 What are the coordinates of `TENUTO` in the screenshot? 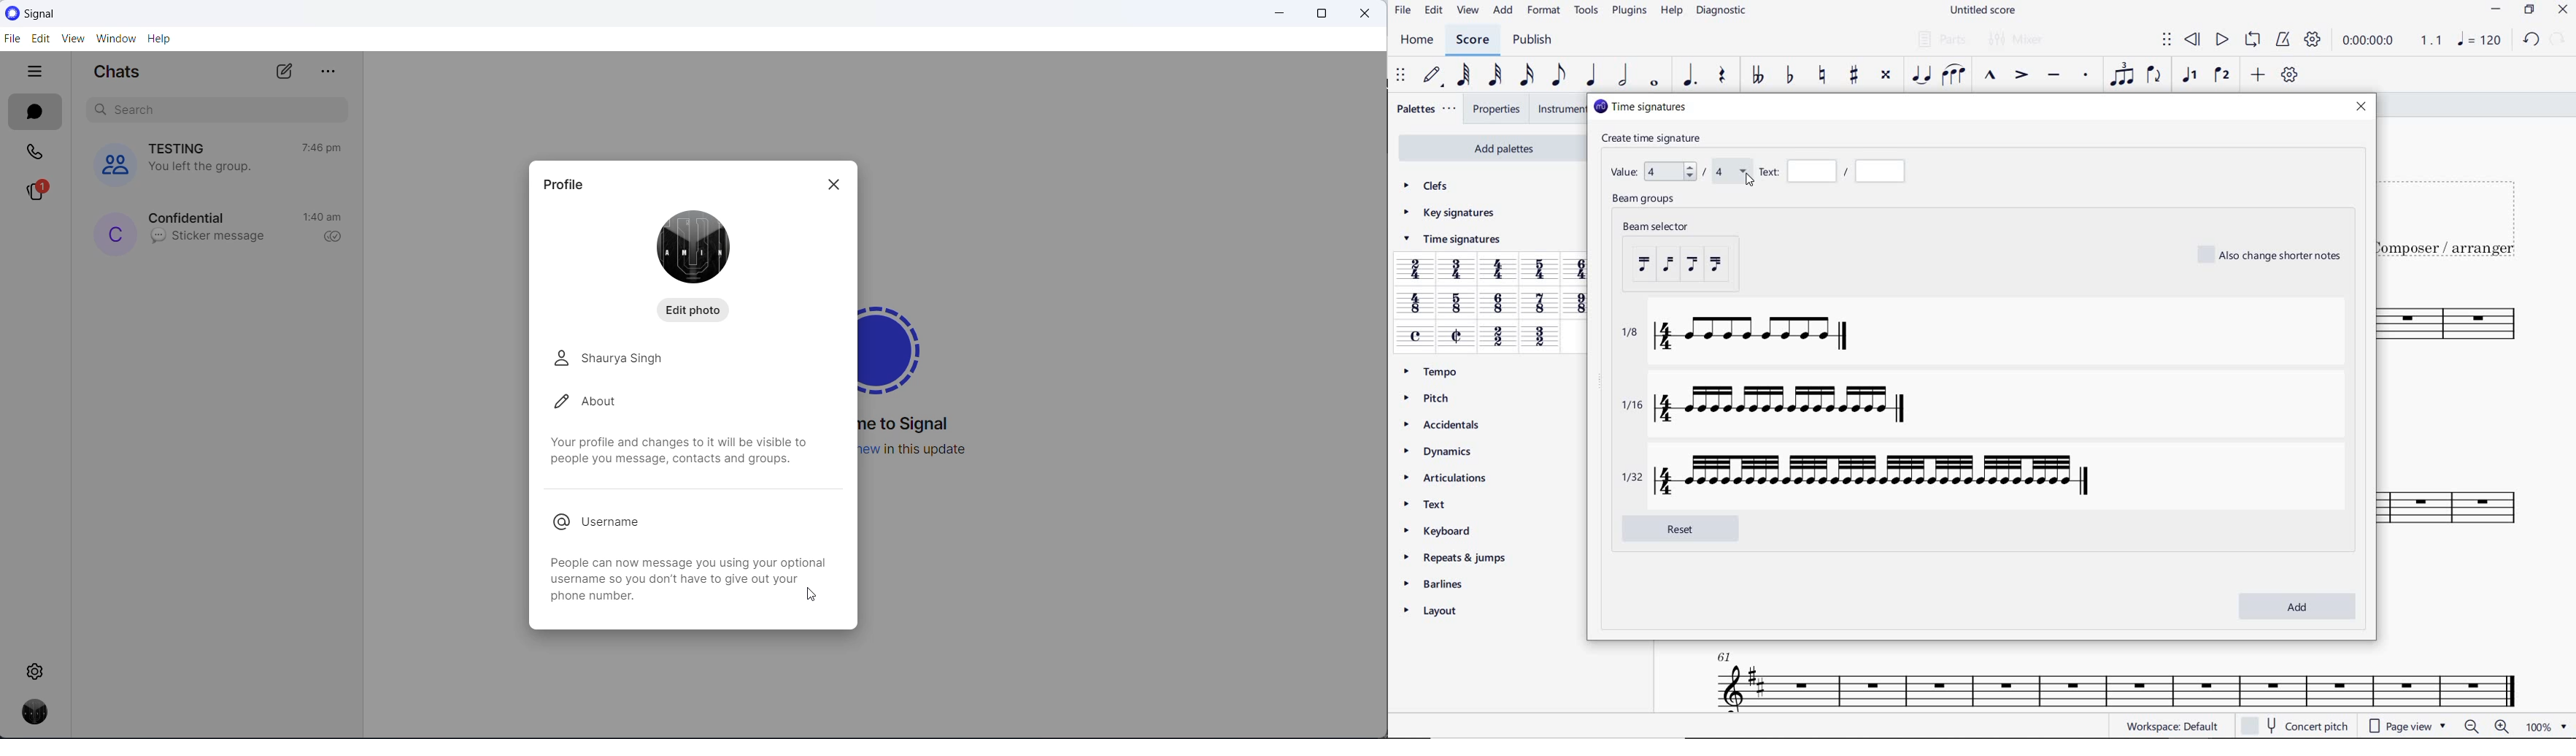 It's located at (2053, 76).